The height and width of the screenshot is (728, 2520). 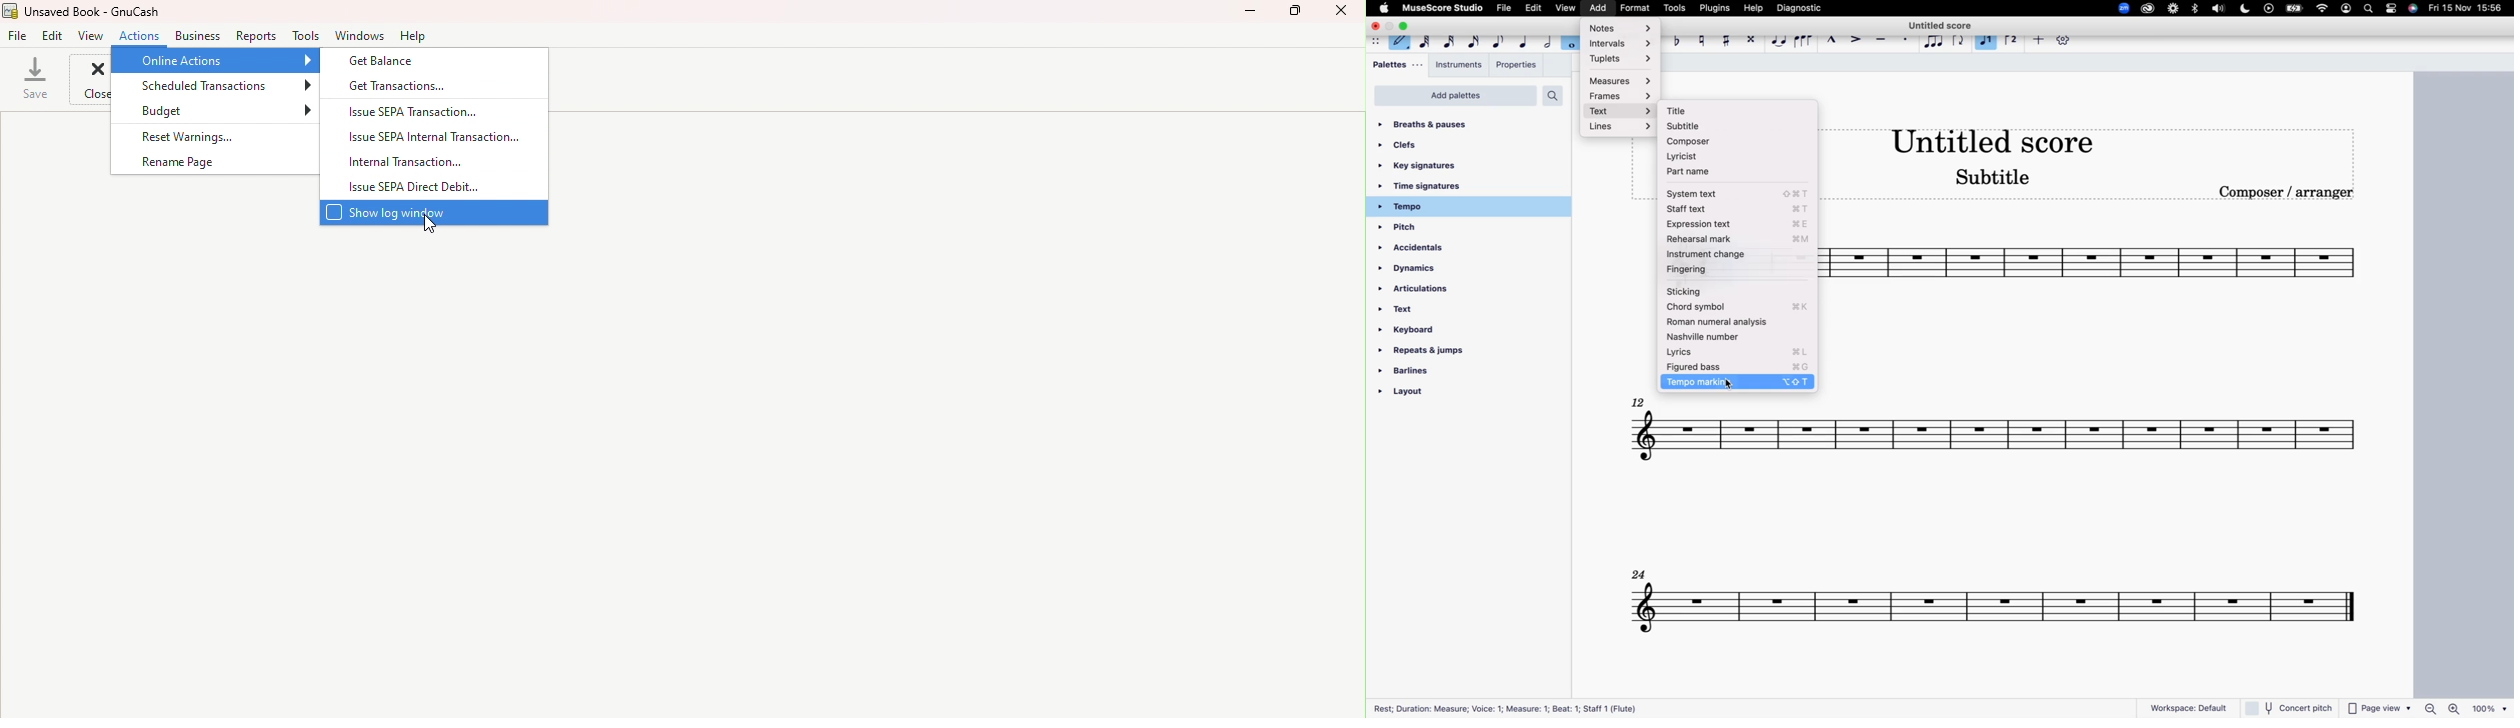 What do you see at coordinates (2346, 10) in the screenshot?
I see `profile` at bounding box center [2346, 10].